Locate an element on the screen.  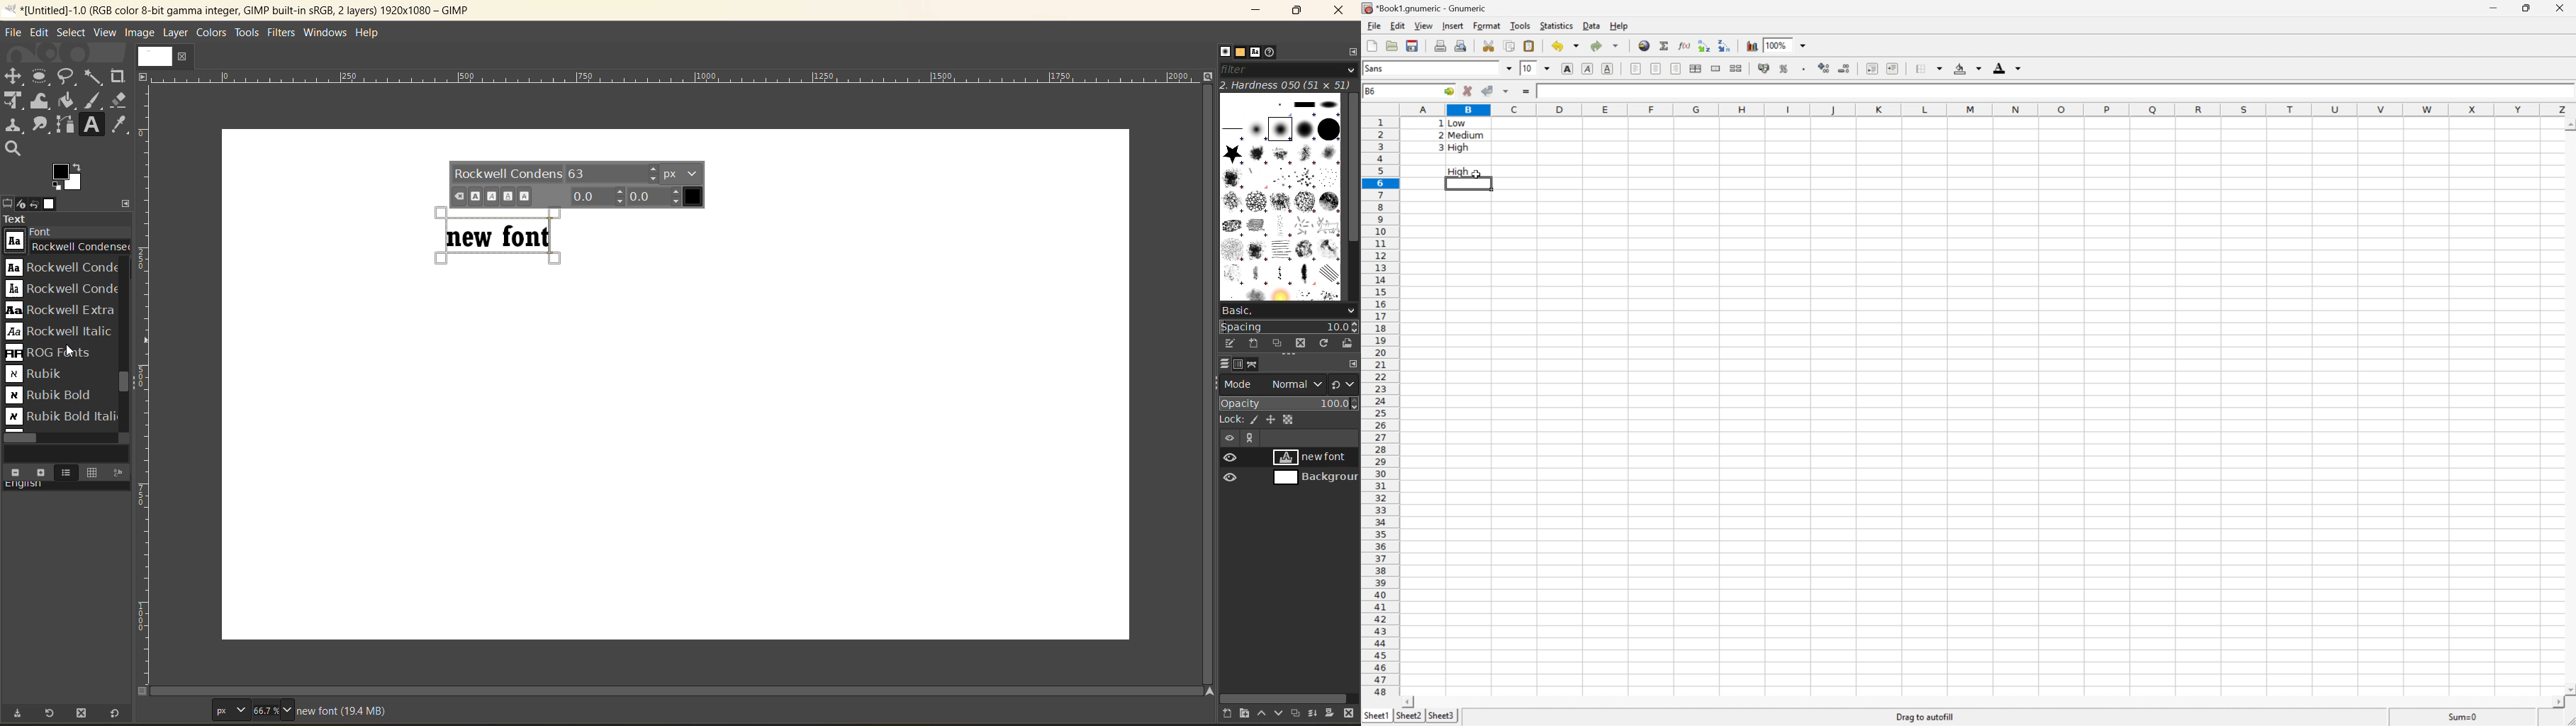
Sort the selected region in descending order based on the first column selected is located at coordinates (1726, 47).